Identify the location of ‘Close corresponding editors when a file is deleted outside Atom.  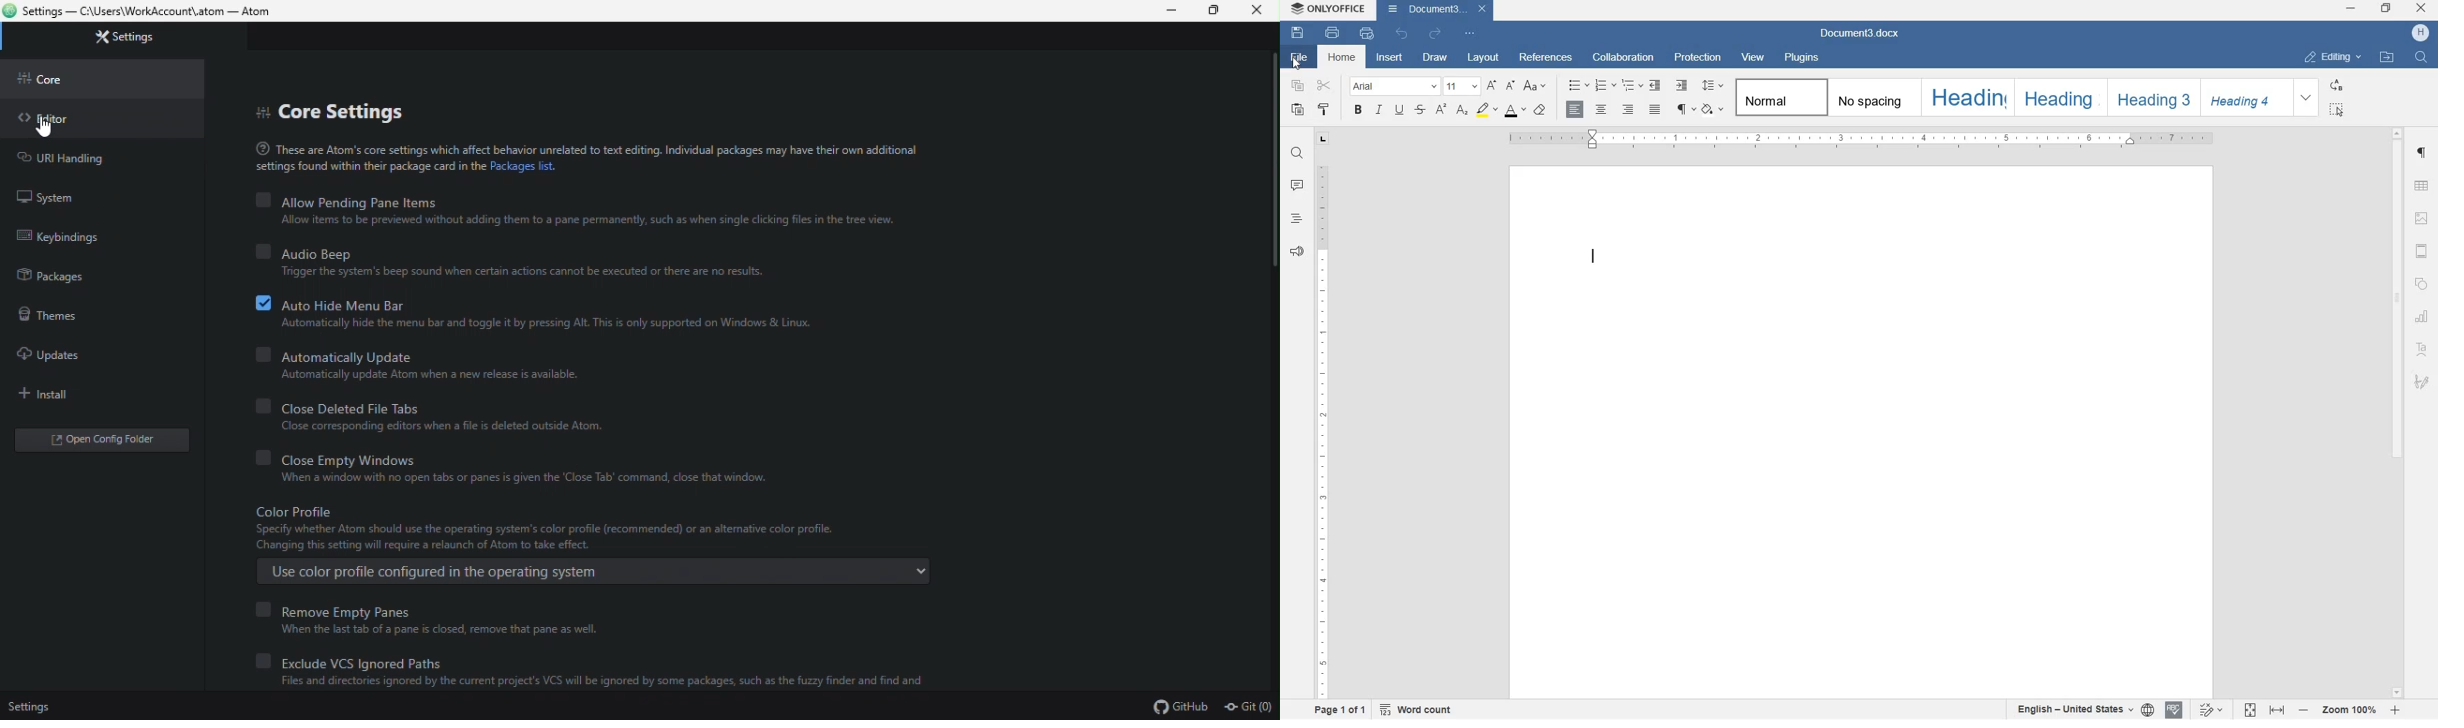
(441, 427).